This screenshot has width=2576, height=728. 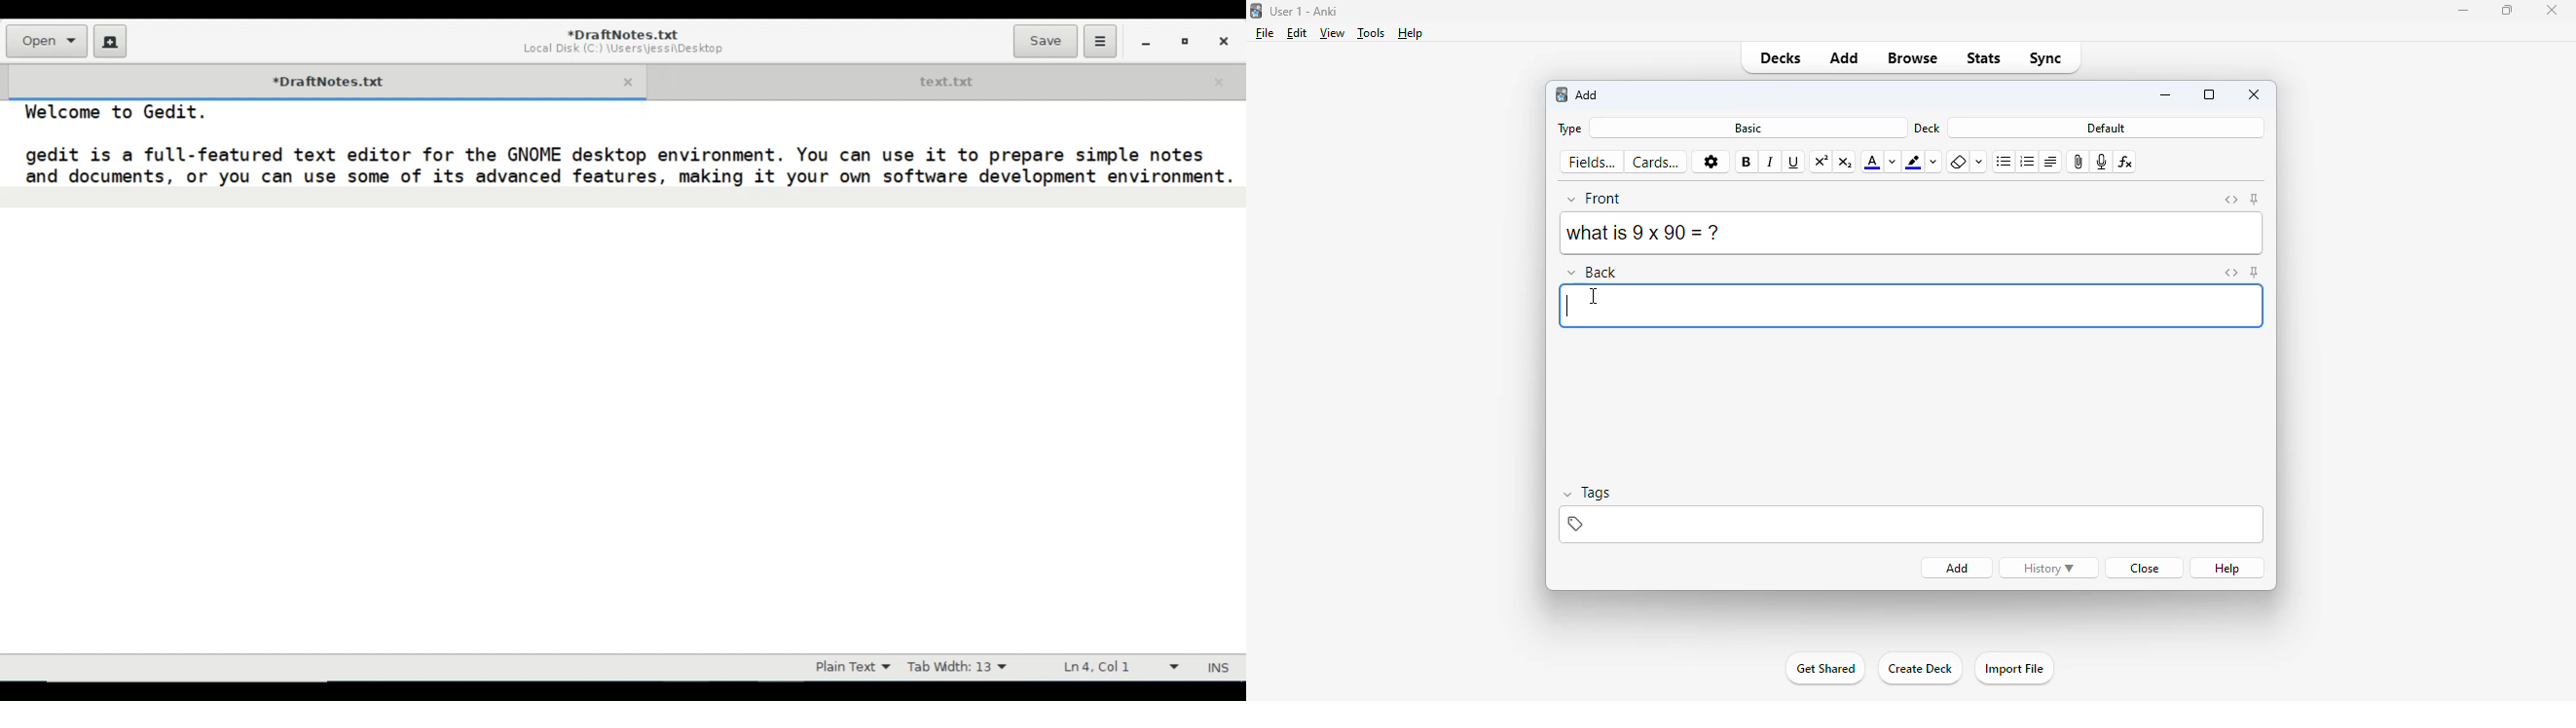 What do you see at coordinates (1588, 95) in the screenshot?
I see `add` at bounding box center [1588, 95].